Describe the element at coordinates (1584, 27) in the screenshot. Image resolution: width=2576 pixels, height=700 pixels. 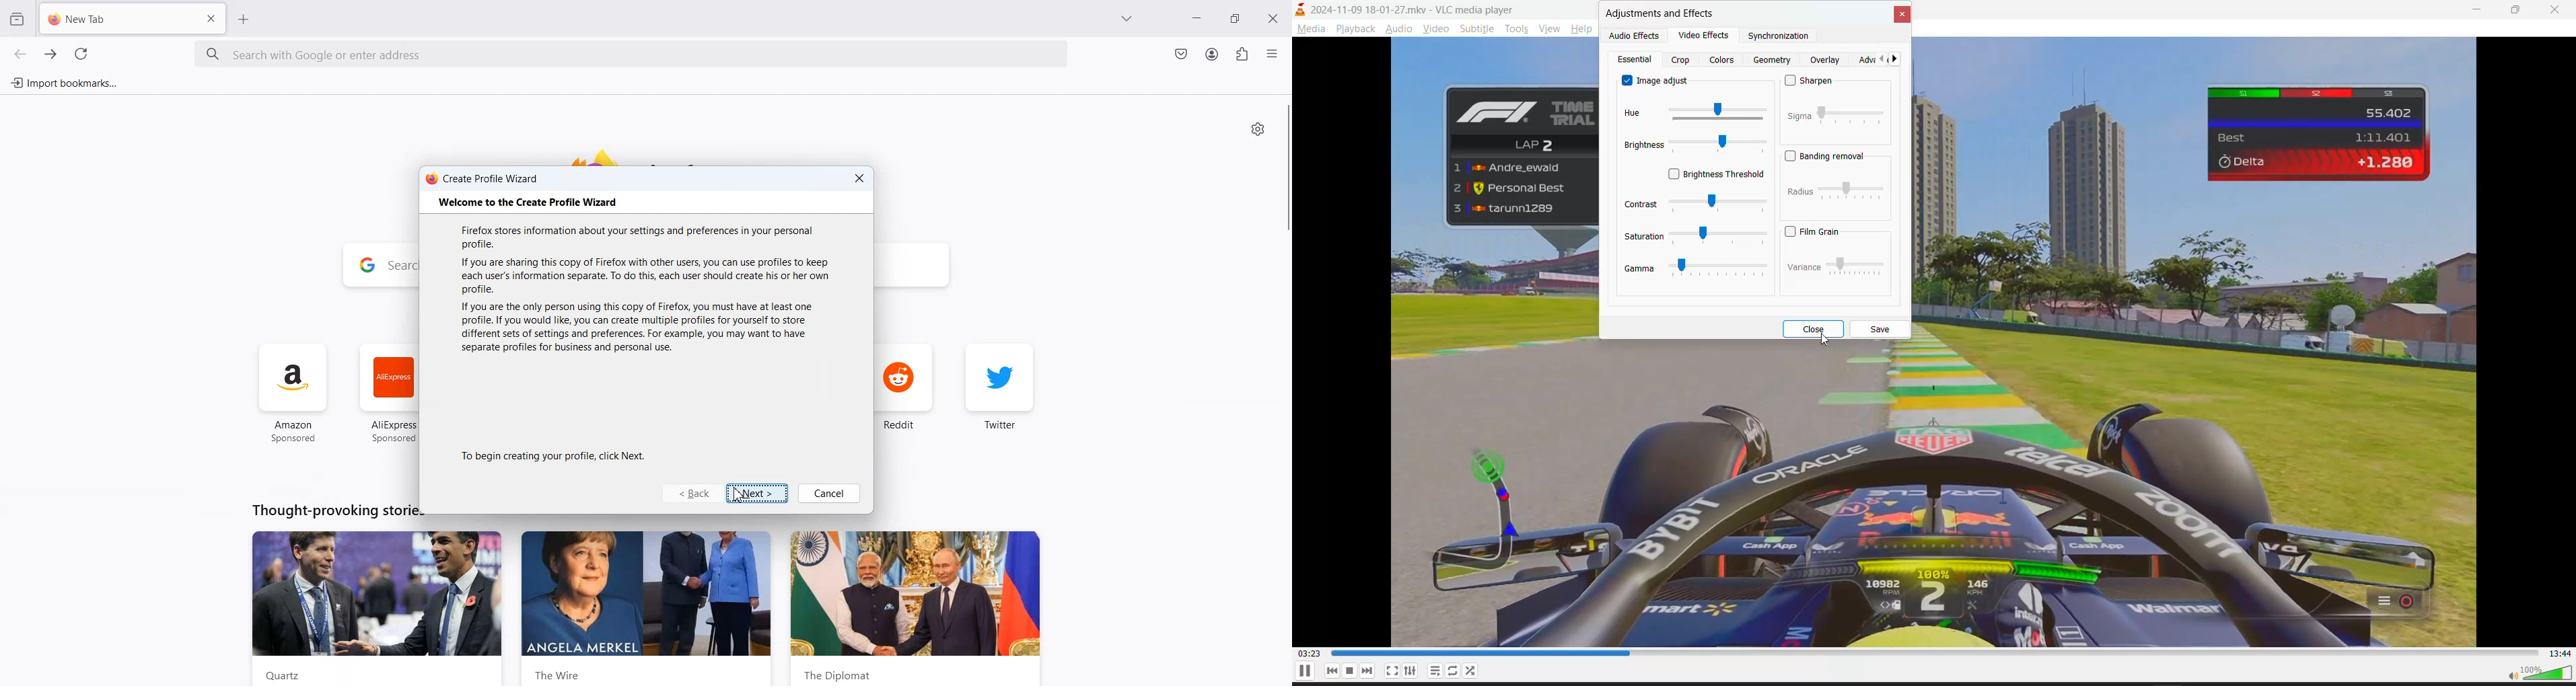
I see `help` at that location.